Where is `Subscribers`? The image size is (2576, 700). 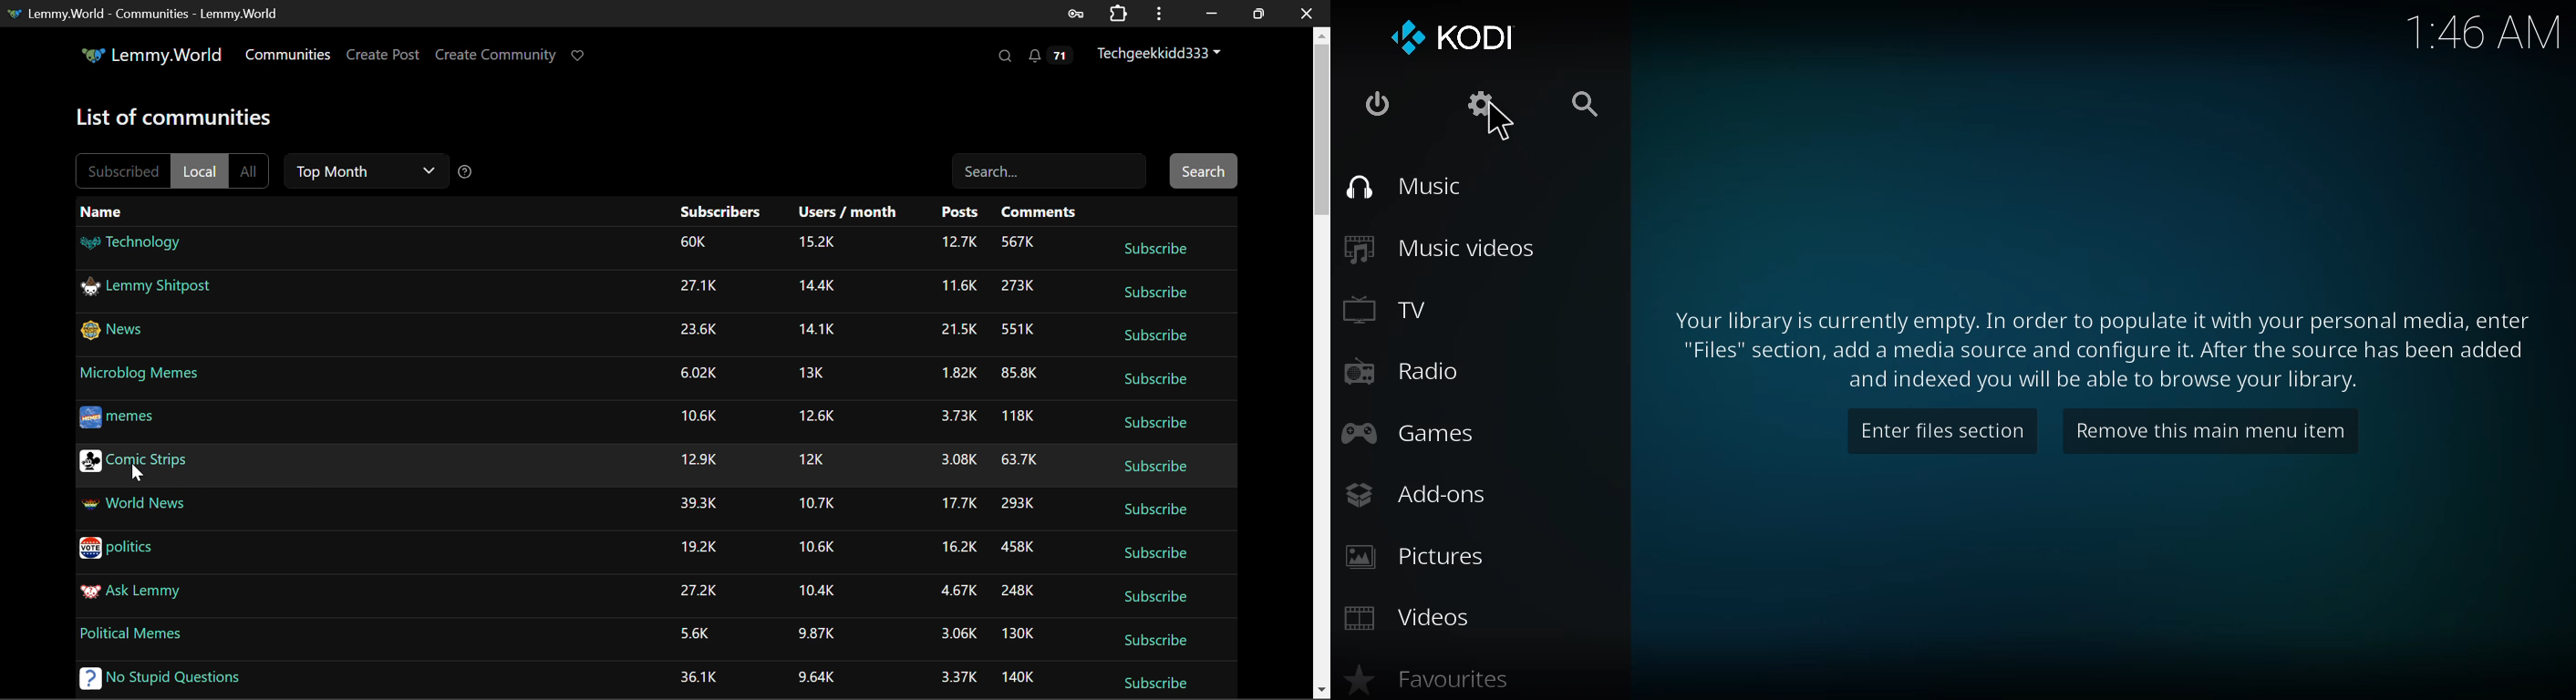 Subscribers is located at coordinates (721, 210).